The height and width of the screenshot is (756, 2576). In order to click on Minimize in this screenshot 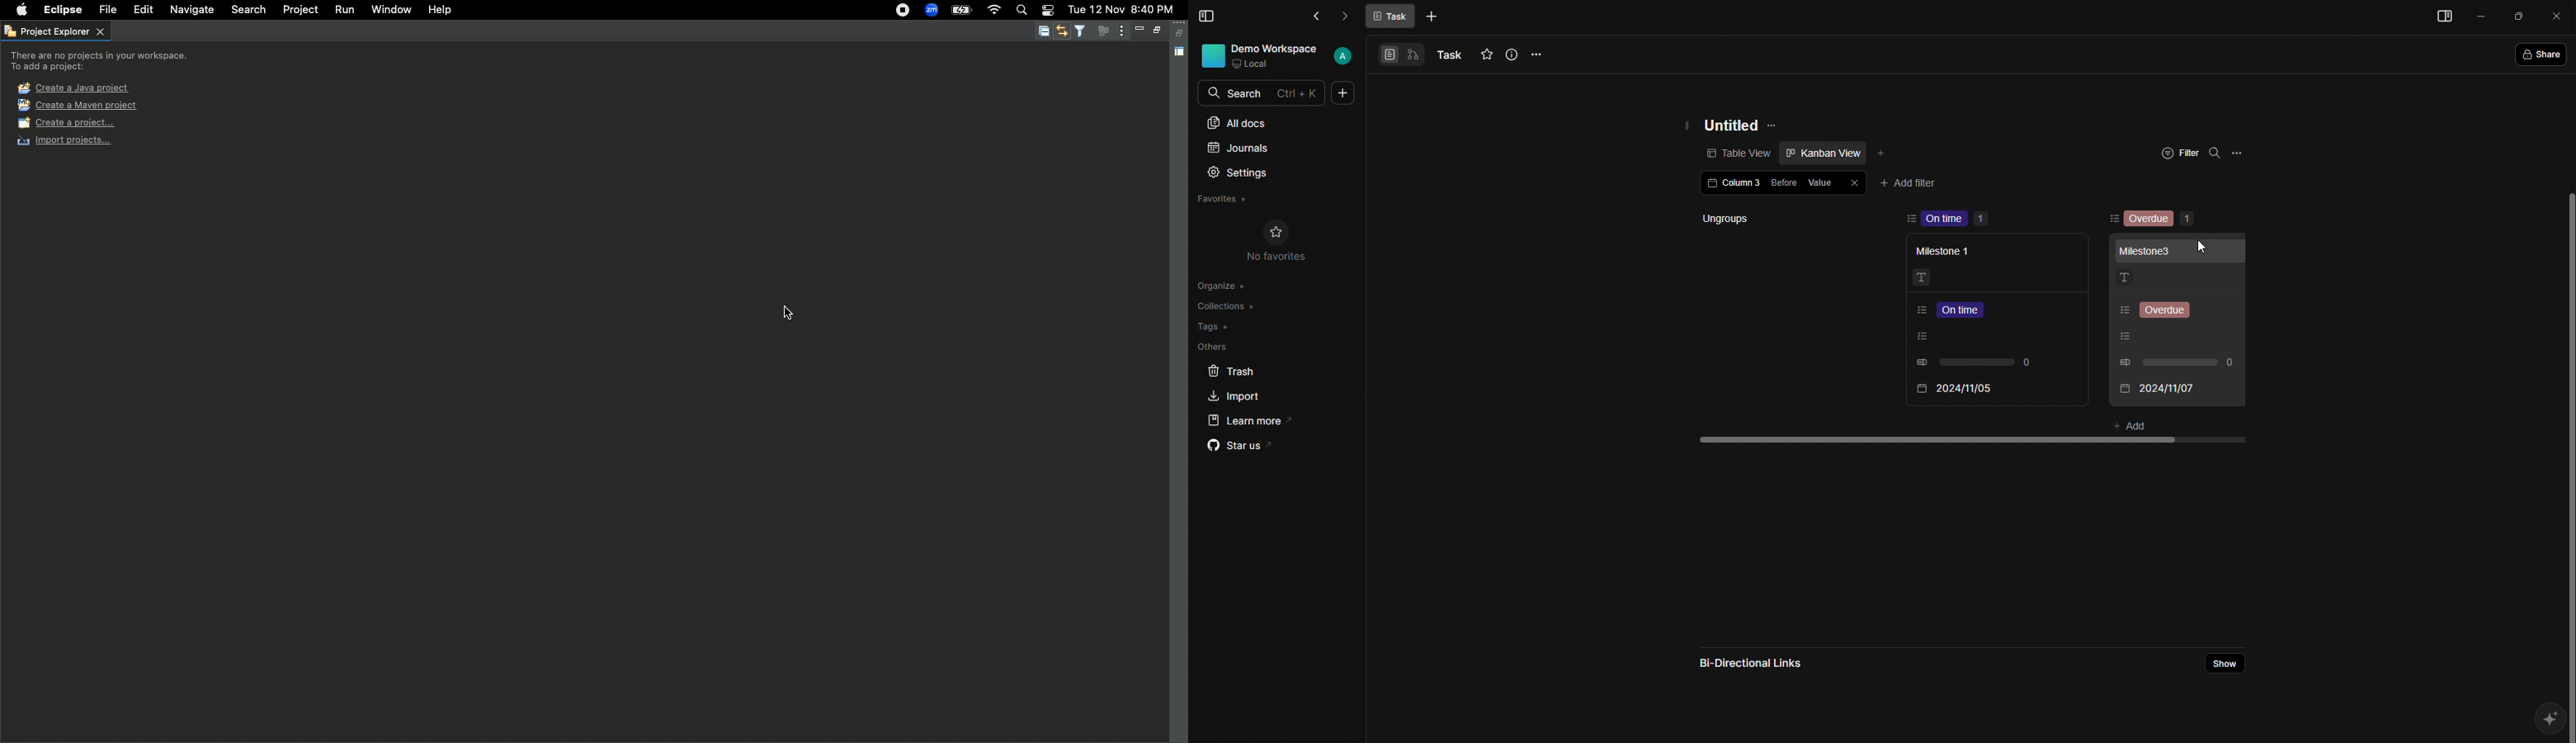, I will do `click(2483, 15)`.